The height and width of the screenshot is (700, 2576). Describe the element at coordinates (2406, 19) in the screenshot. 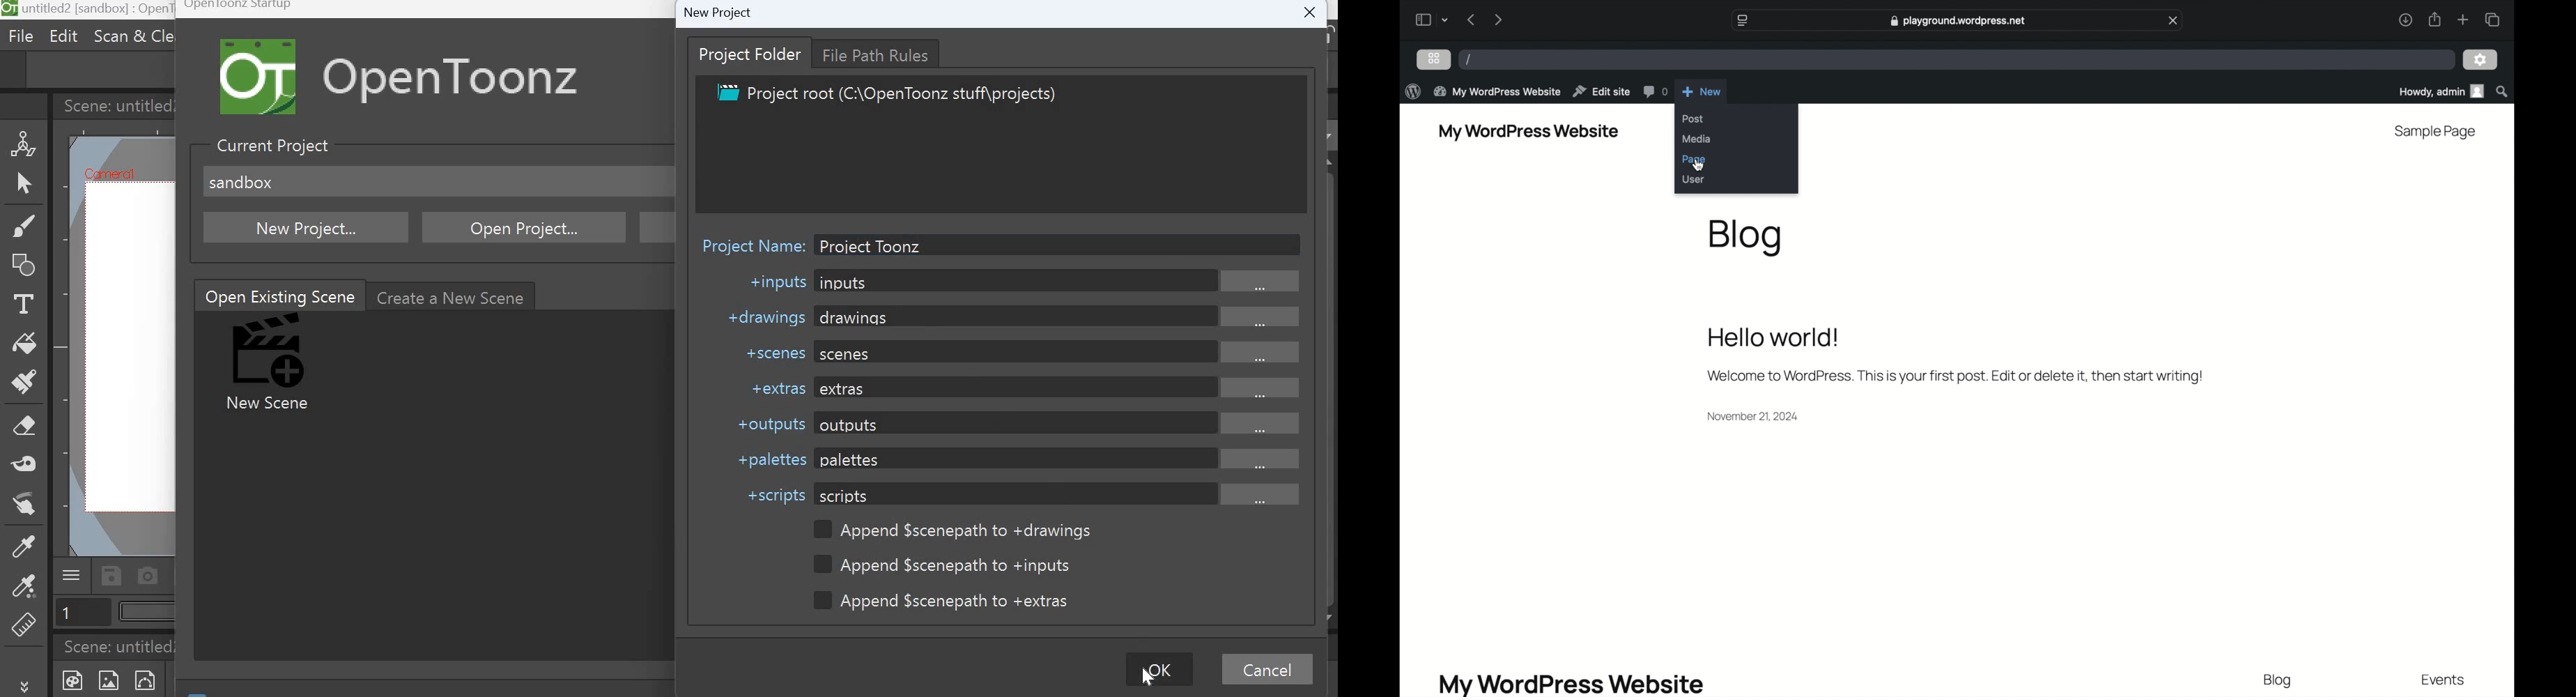

I see `downloads` at that location.